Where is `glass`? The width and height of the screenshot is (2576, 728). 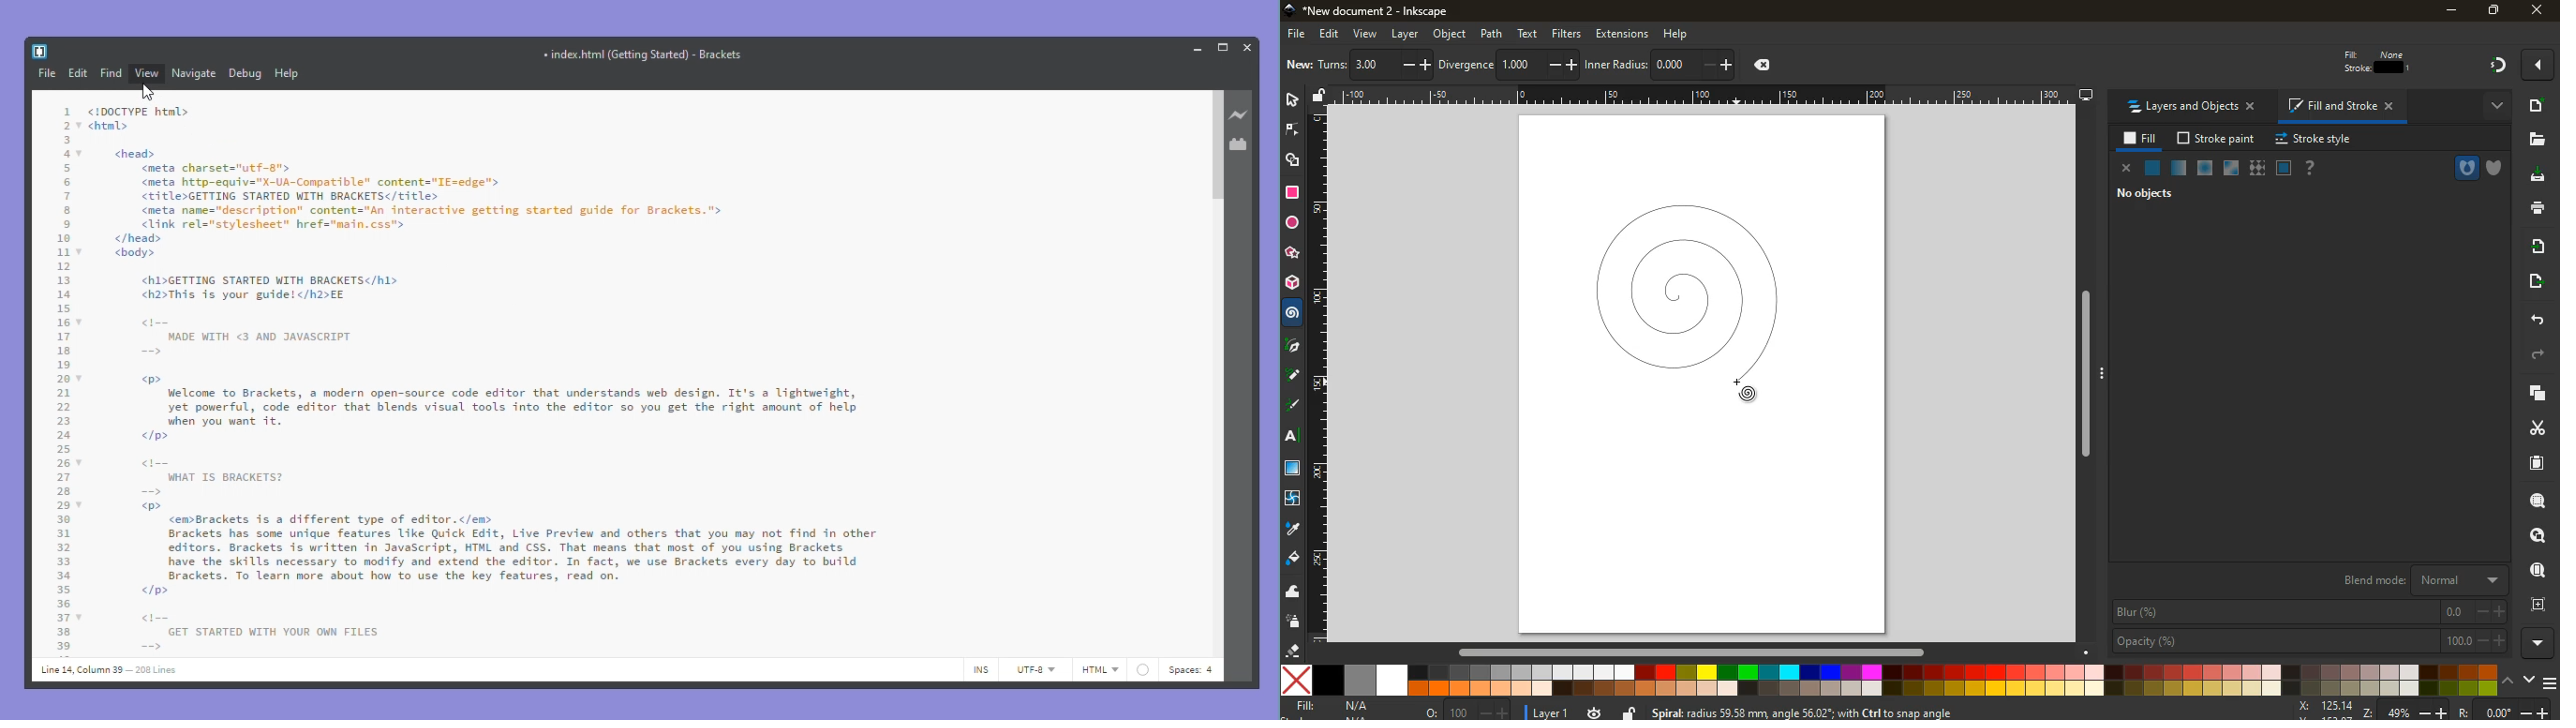
glass is located at coordinates (2233, 169).